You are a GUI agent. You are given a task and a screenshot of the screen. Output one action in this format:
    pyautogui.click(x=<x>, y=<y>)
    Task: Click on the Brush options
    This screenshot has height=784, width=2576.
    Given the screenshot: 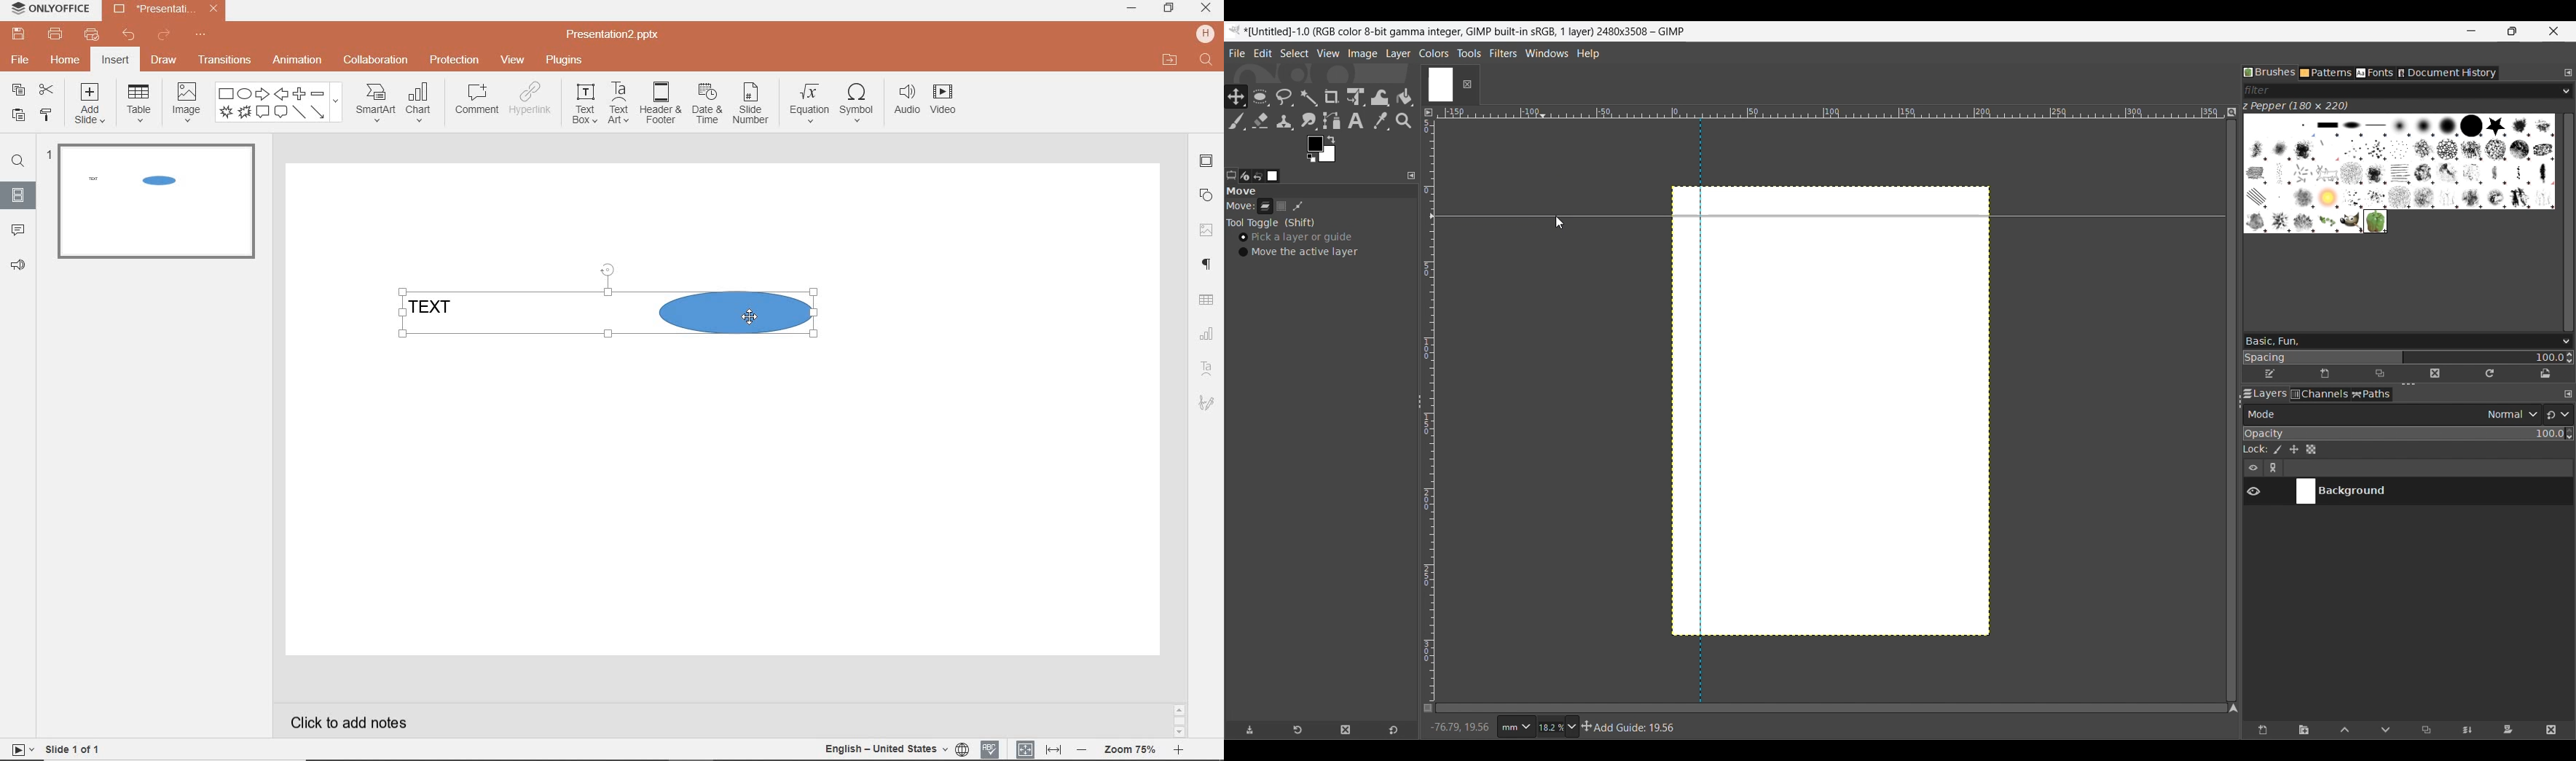 What is the action you would take?
    pyautogui.click(x=2563, y=342)
    